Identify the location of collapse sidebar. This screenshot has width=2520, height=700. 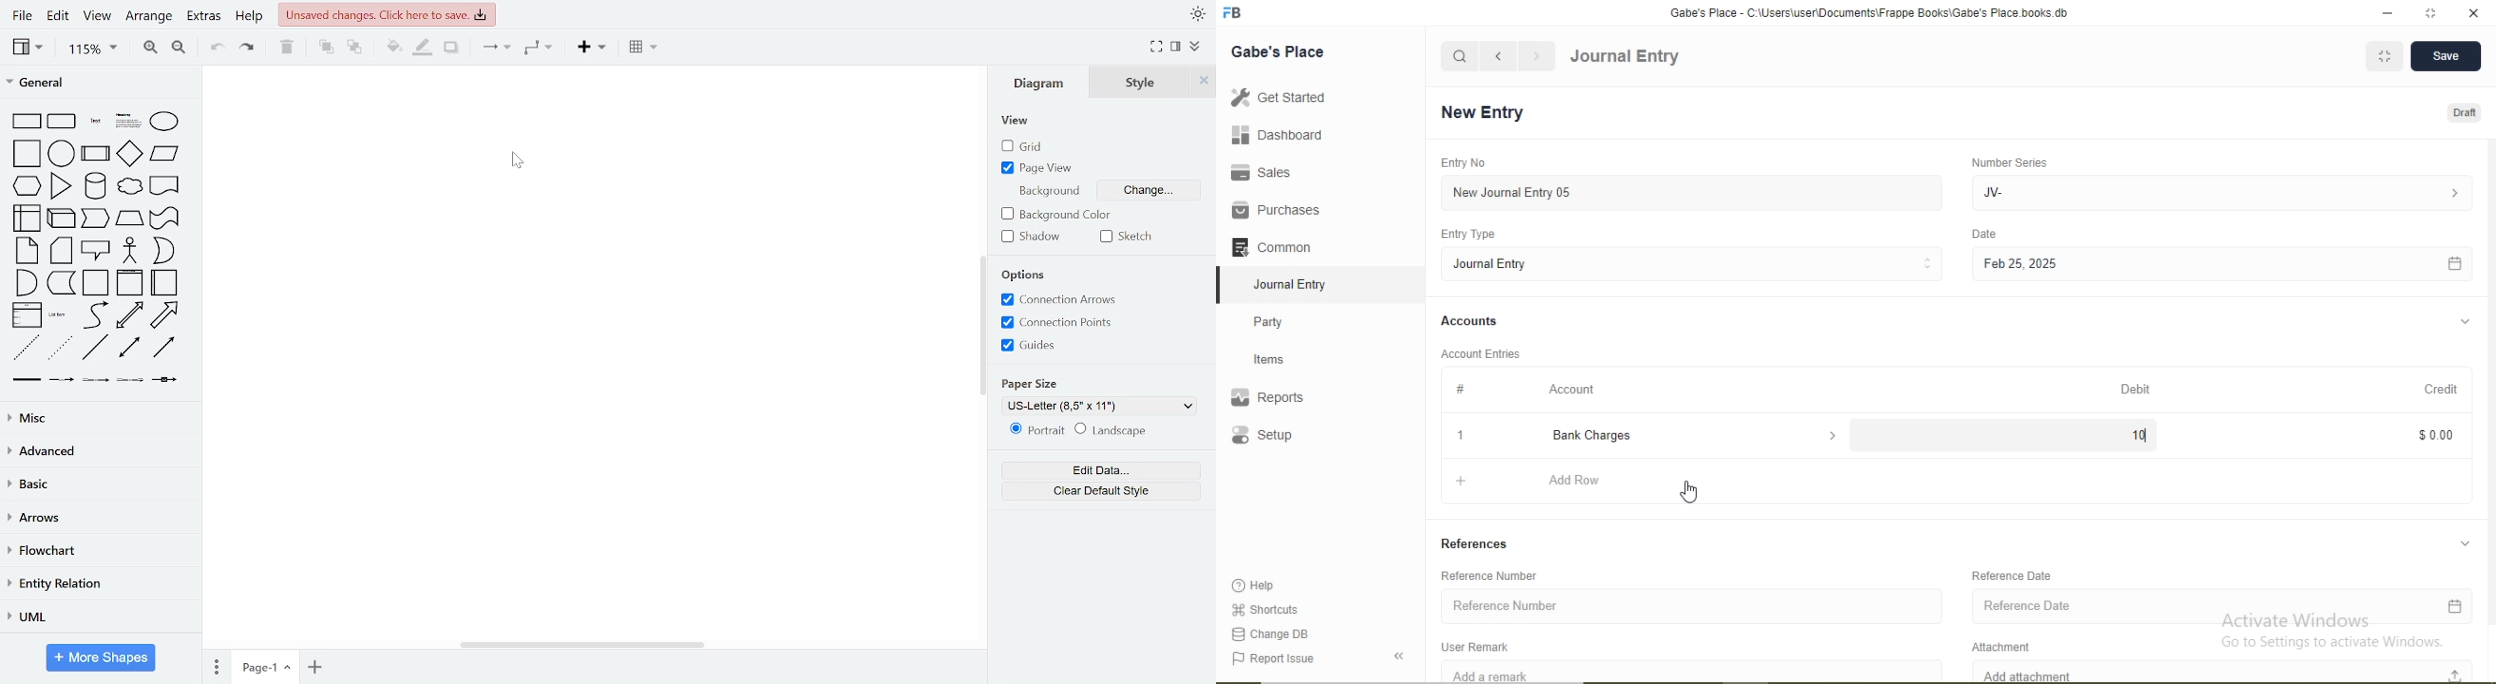
(1402, 656).